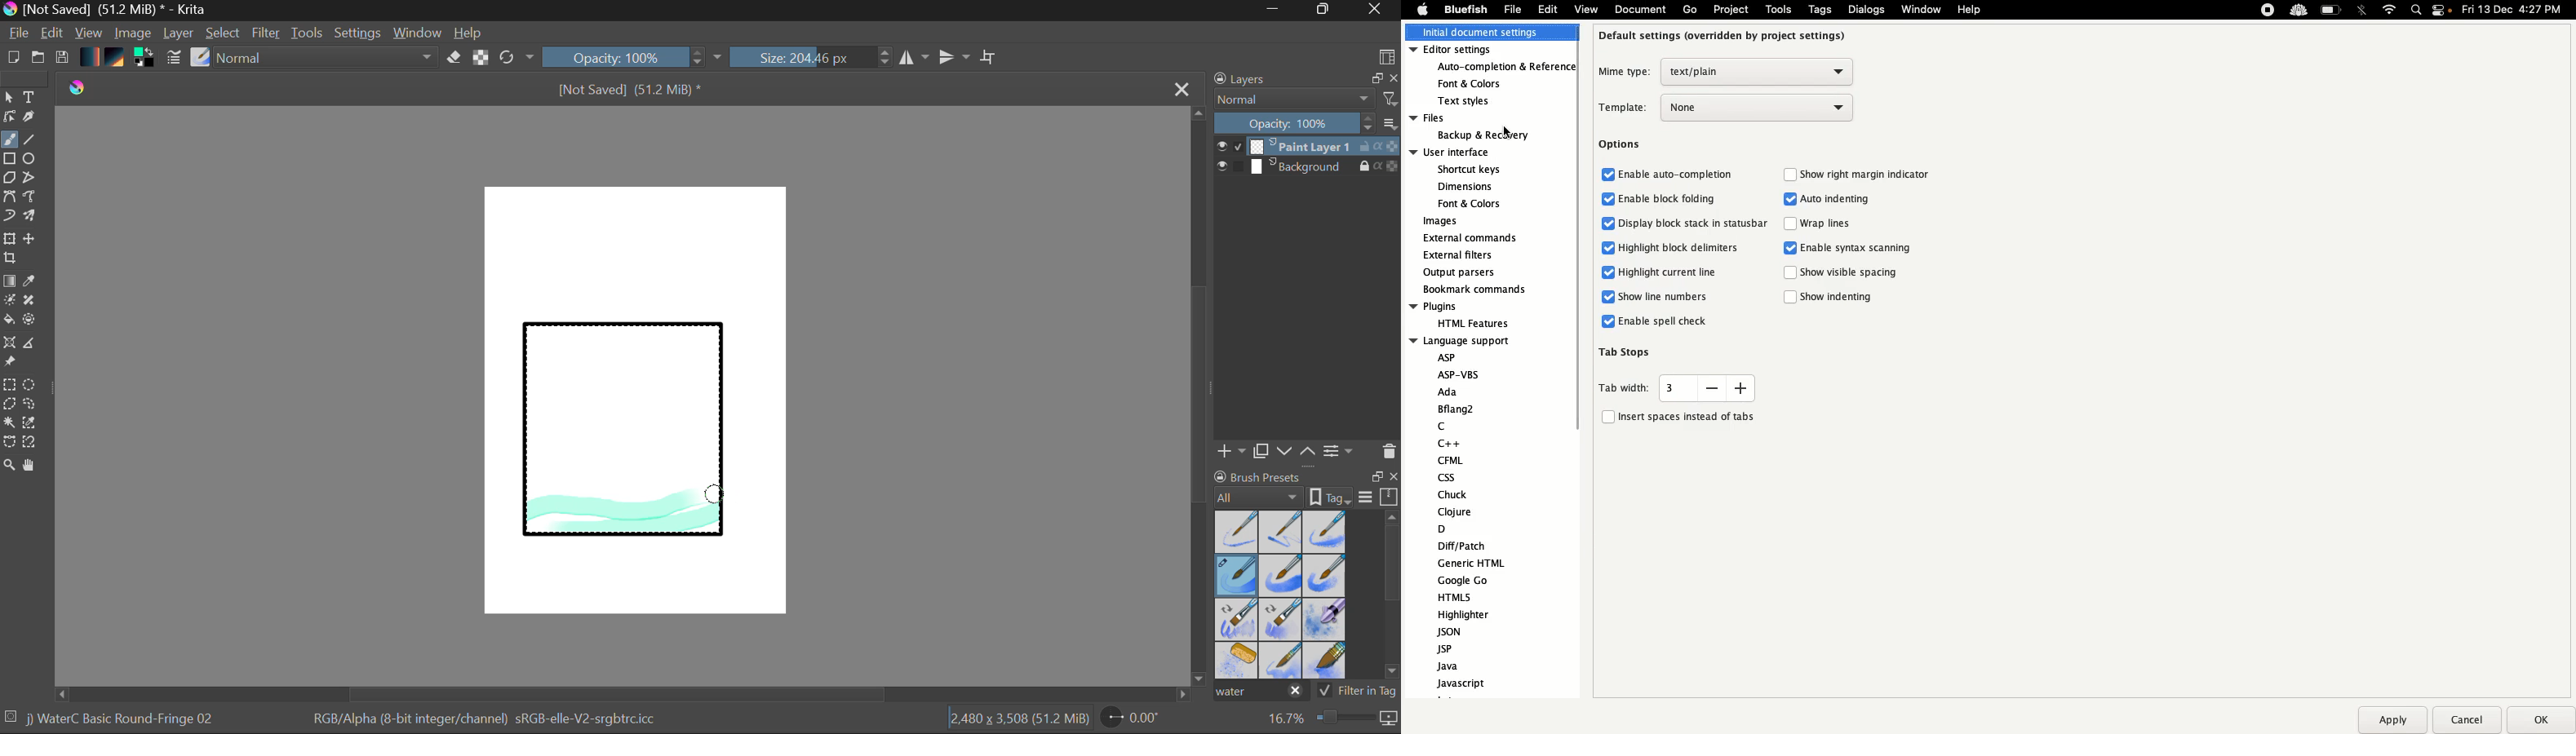 The height and width of the screenshot is (756, 2576). I want to click on Polygon, so click(9, 178).